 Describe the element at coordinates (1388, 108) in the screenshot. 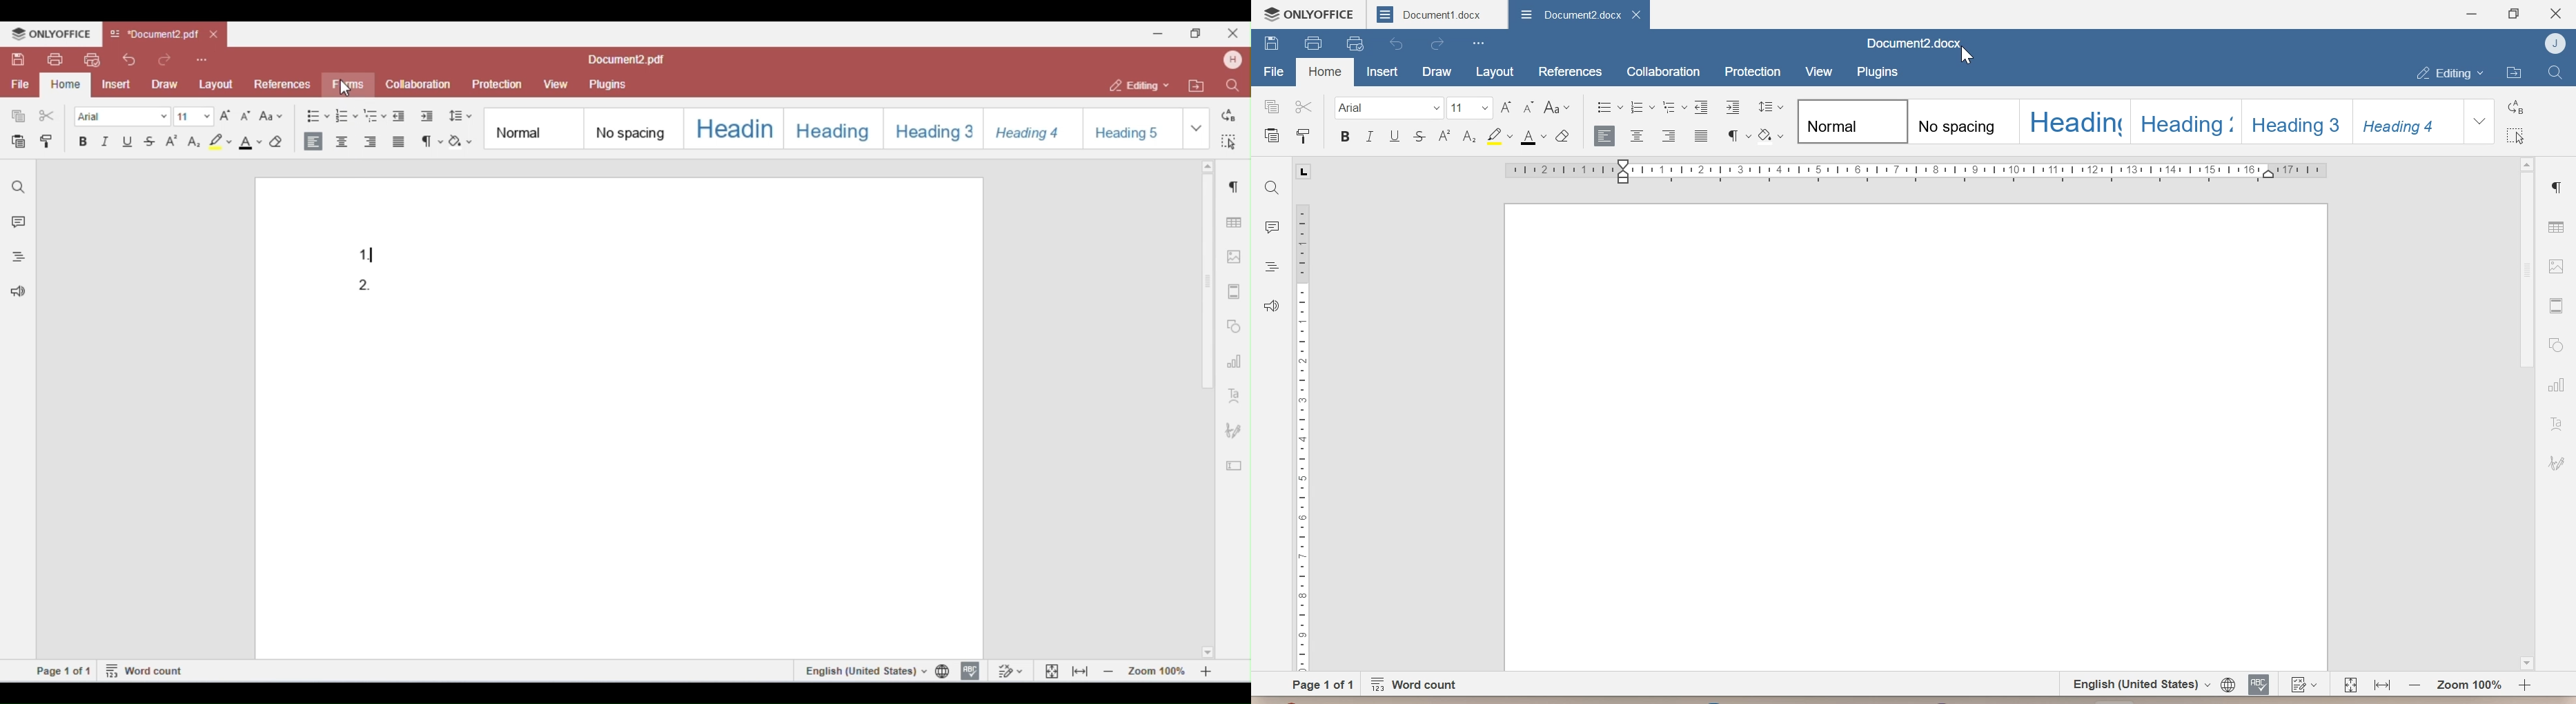

I see `Font` at that location.